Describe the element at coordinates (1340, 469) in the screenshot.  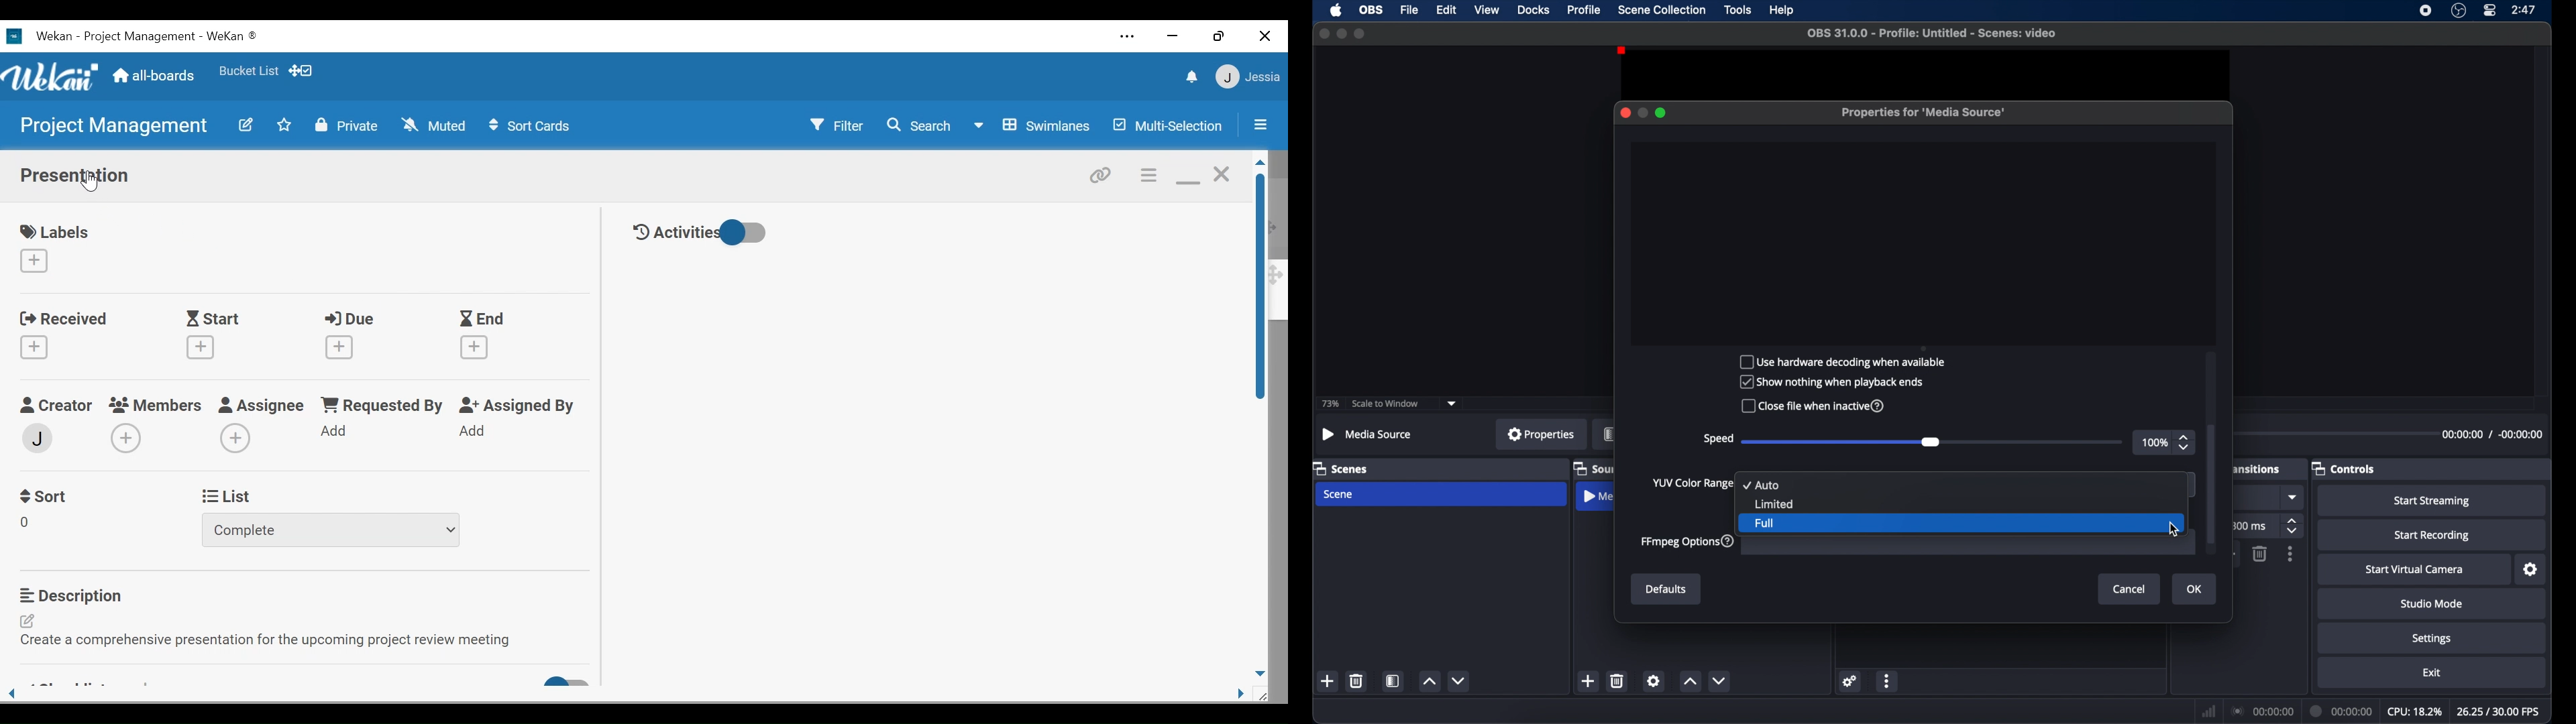
I see `scenes` at that location.